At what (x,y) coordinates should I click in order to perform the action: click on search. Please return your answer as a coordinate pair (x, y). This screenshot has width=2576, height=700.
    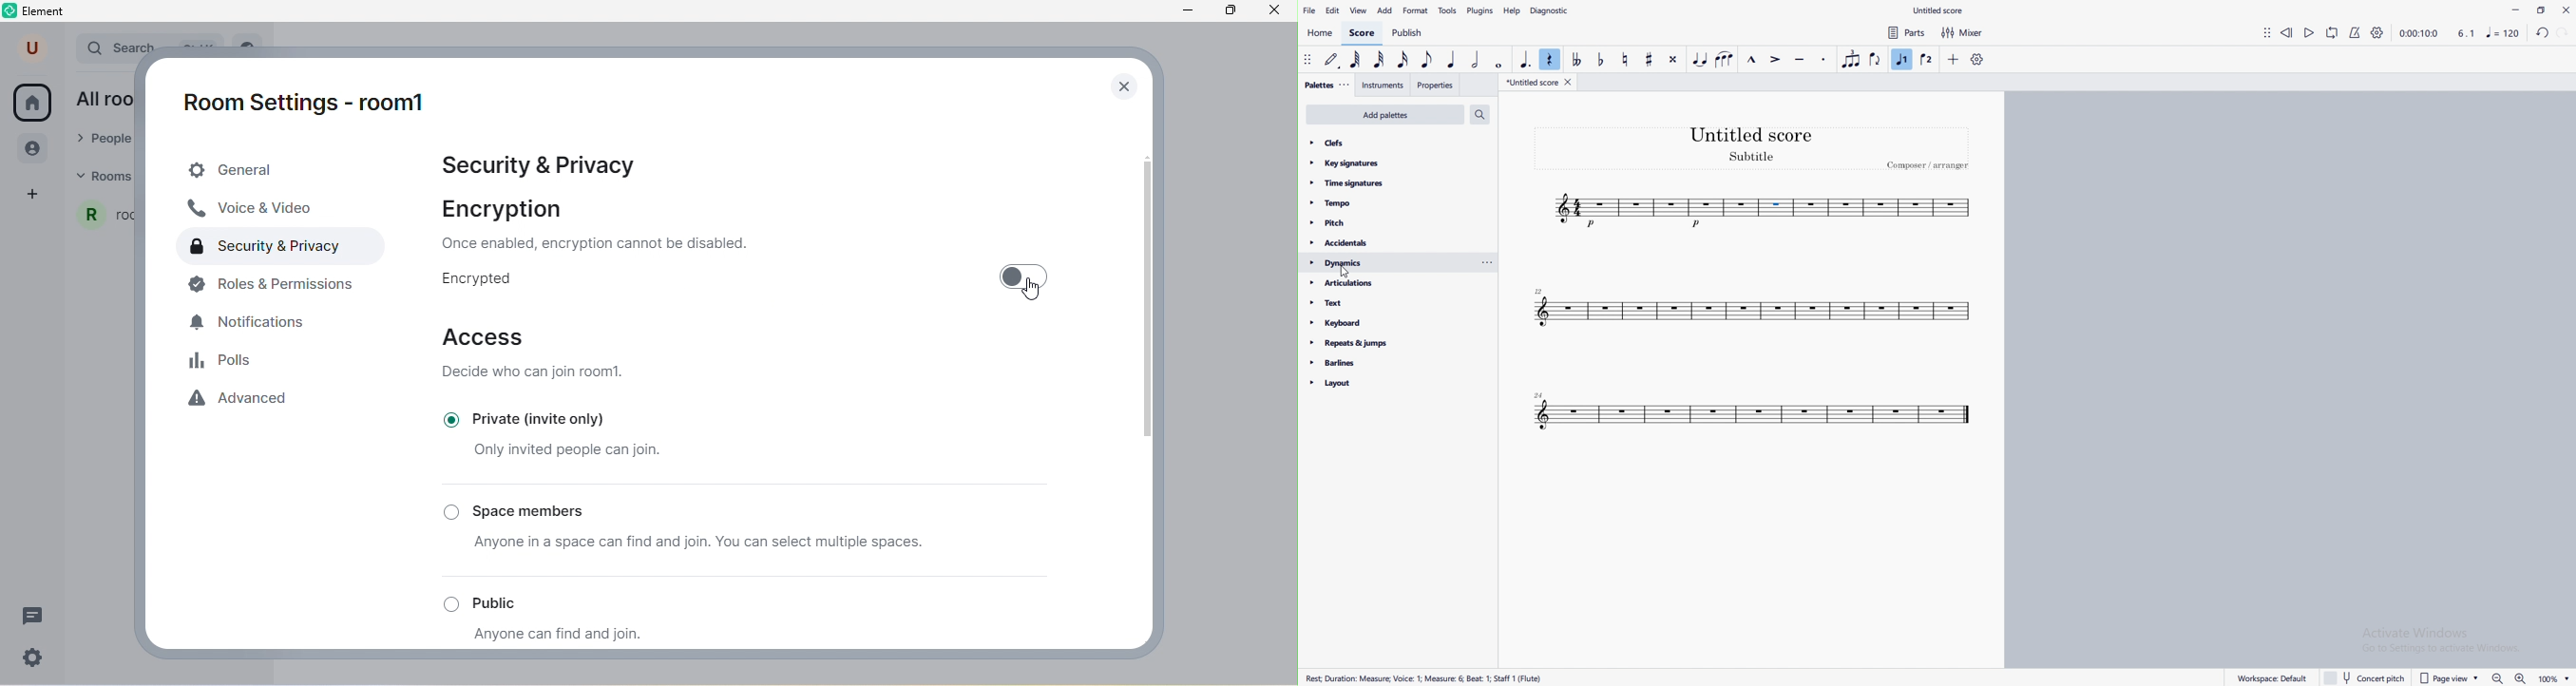
    Looking at the image, I should click on (1479, 114).